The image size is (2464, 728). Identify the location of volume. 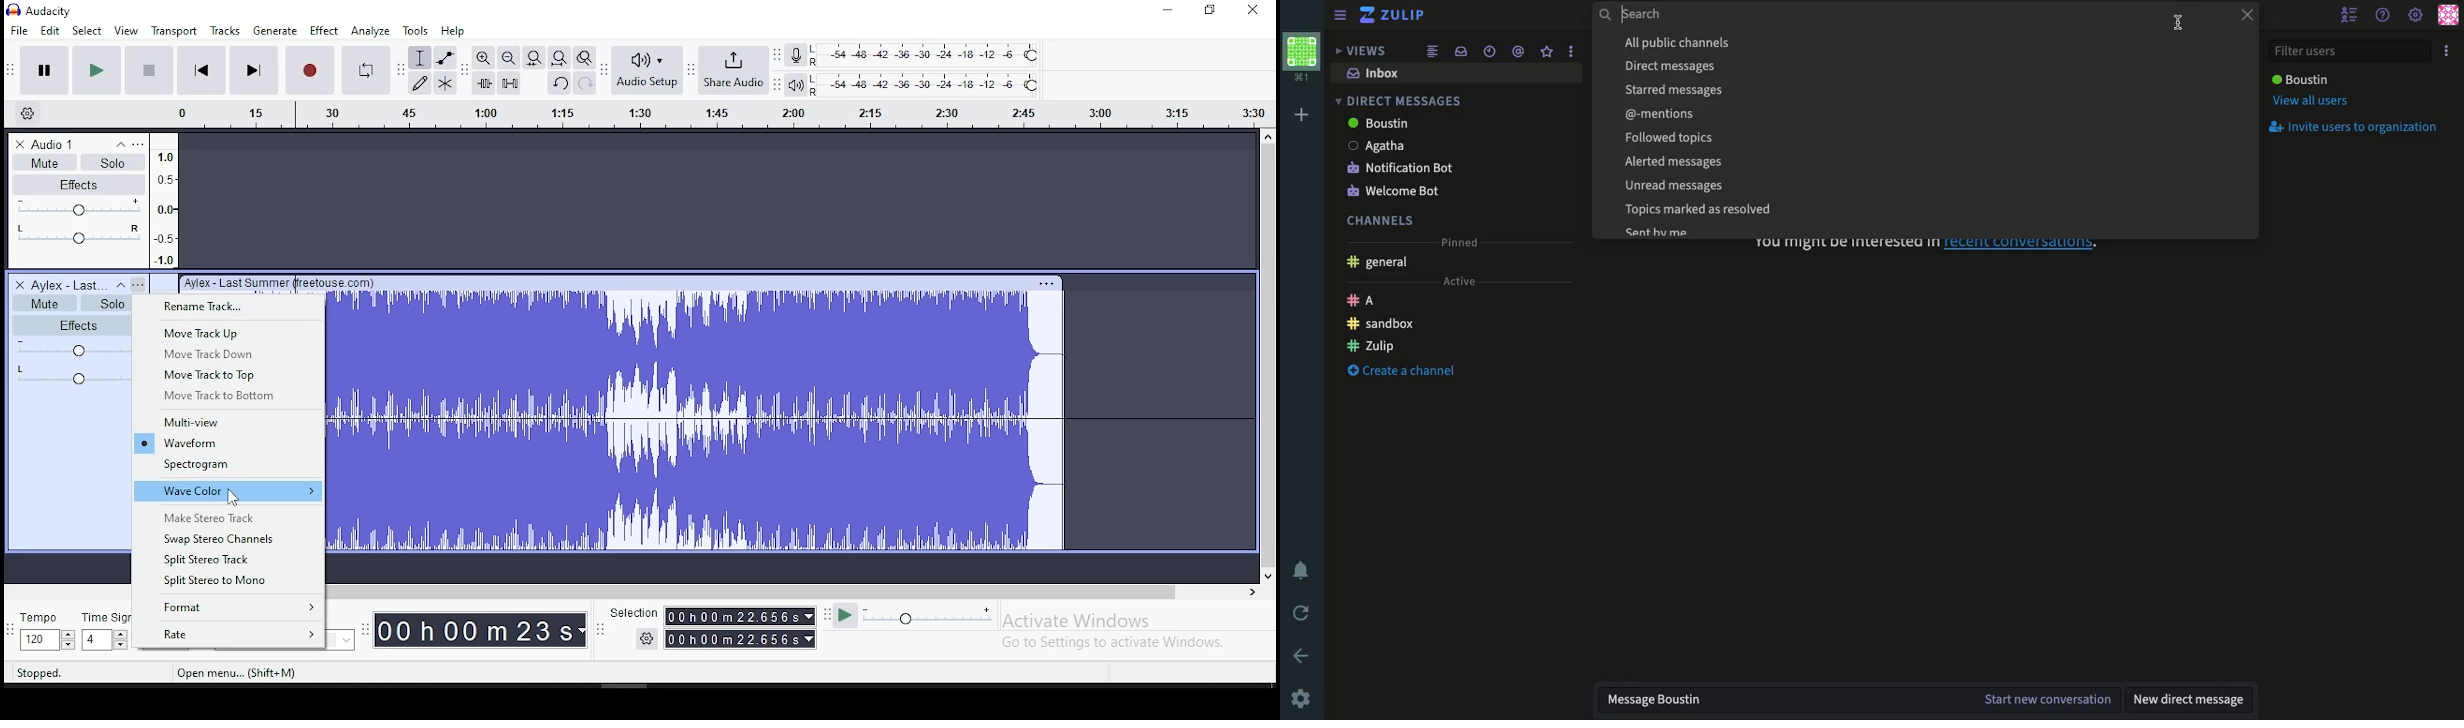
(78, 208).